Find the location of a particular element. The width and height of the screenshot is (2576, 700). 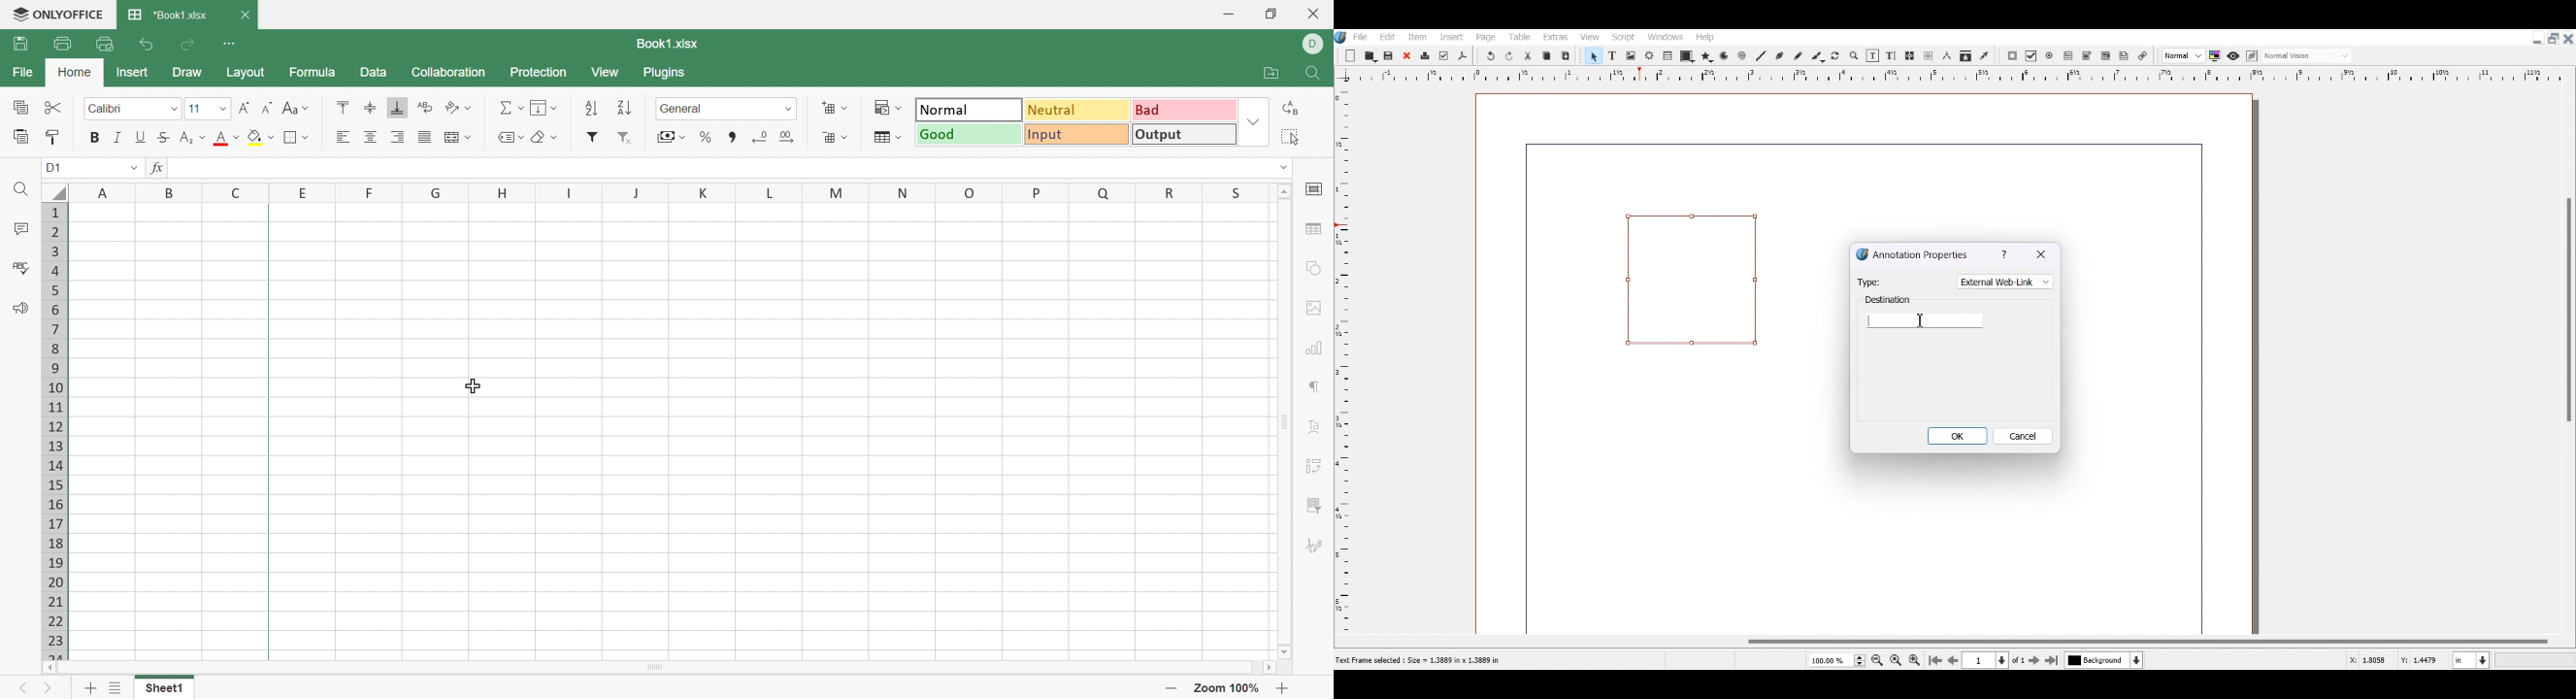

Annotation Properties is located at coordinates (1912, 253).